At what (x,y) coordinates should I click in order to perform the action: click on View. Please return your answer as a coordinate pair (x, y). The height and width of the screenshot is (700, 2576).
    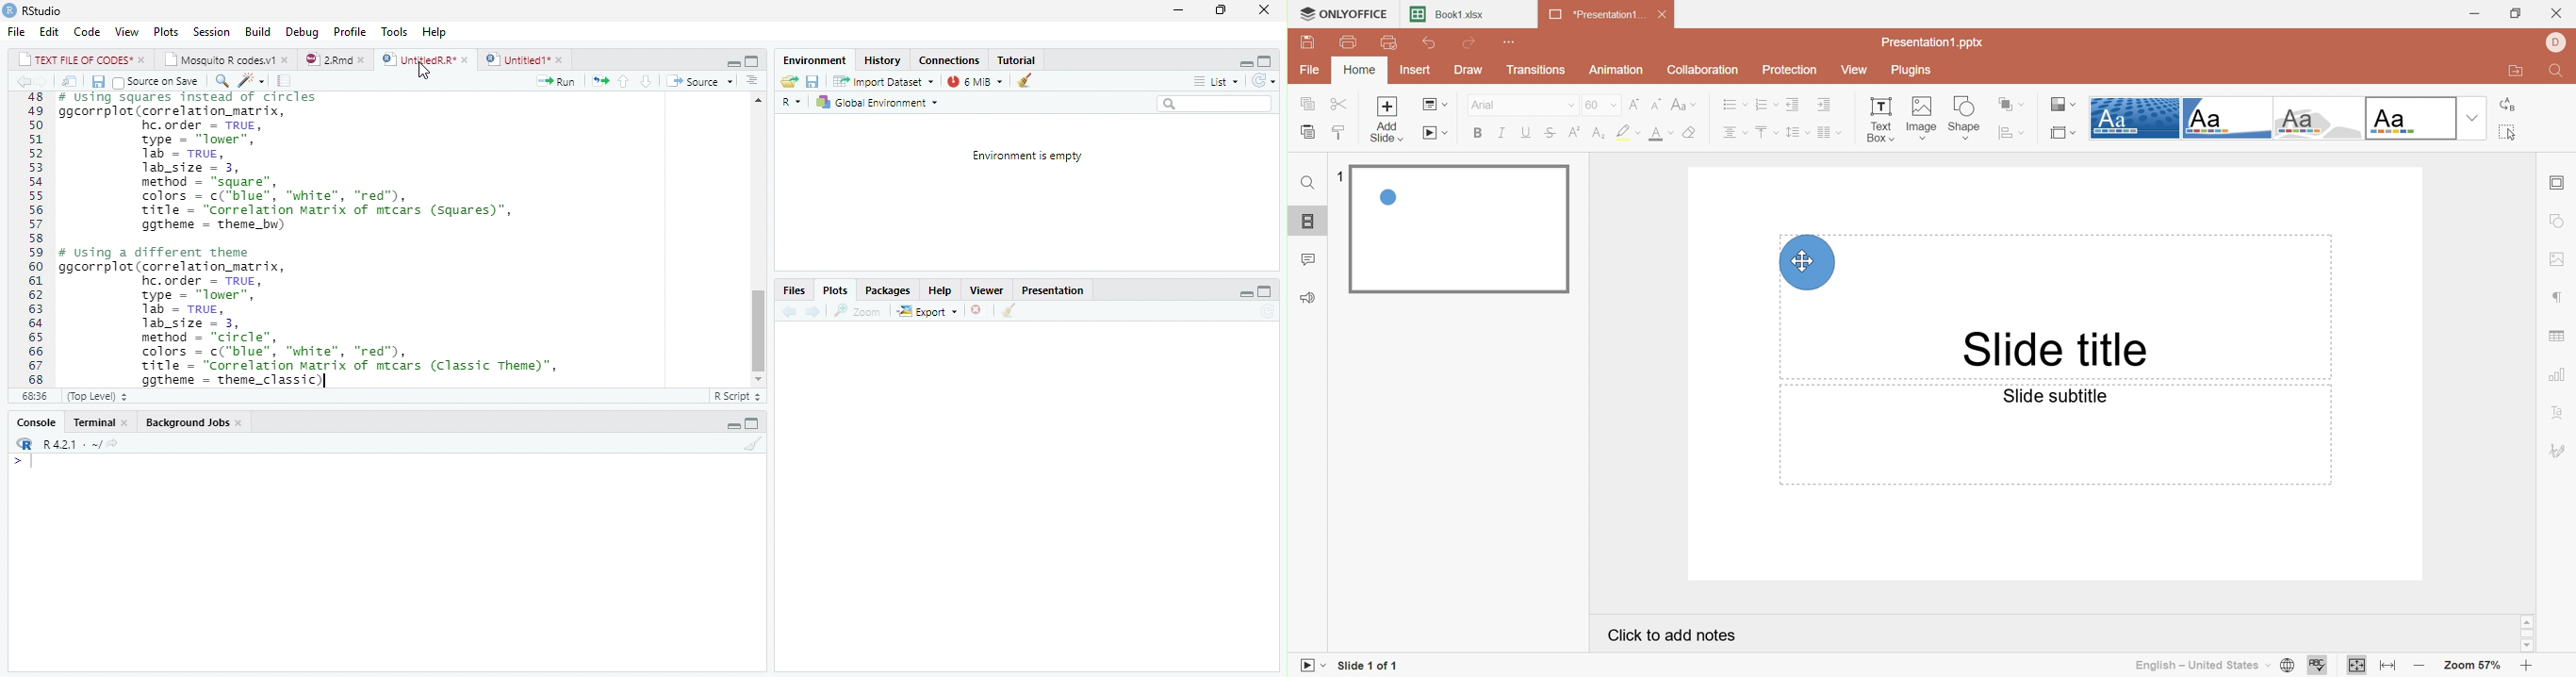
    Looking at the image, I should click on (127, 30).